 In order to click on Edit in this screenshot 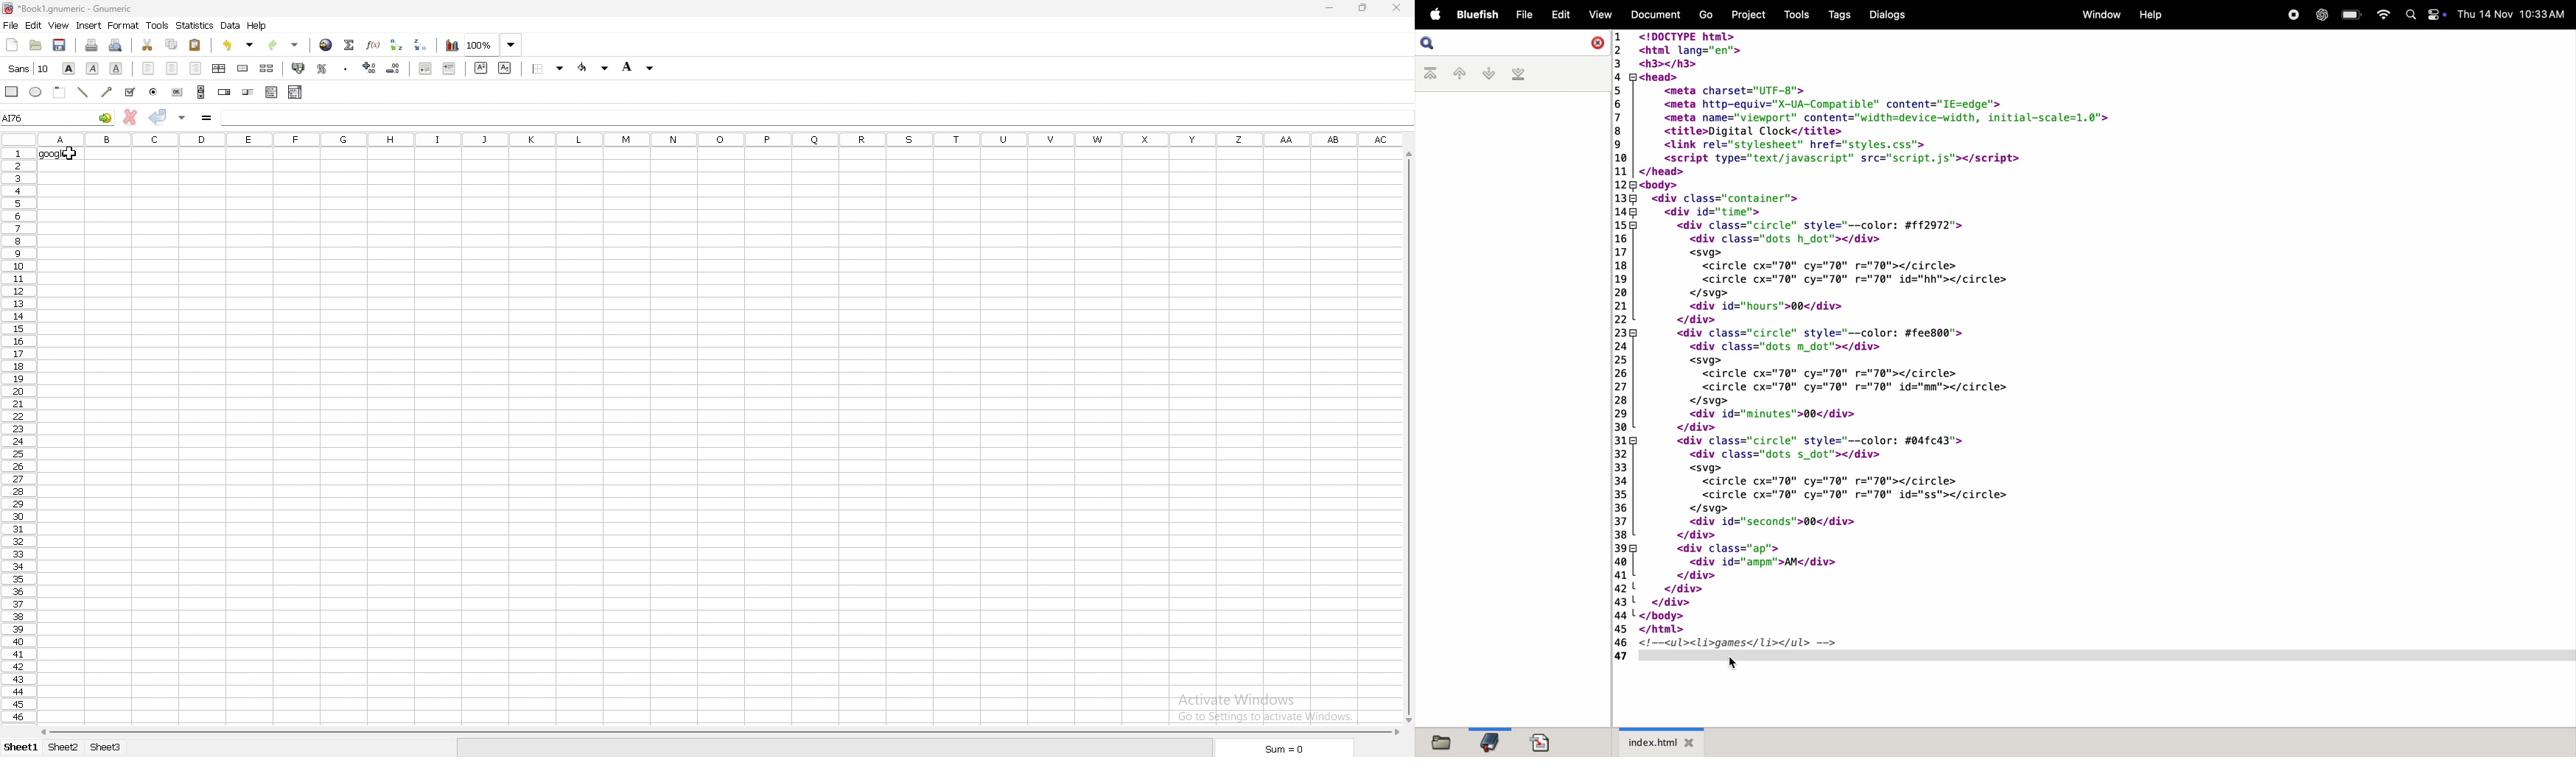, I will do `click(1563, 14)`.